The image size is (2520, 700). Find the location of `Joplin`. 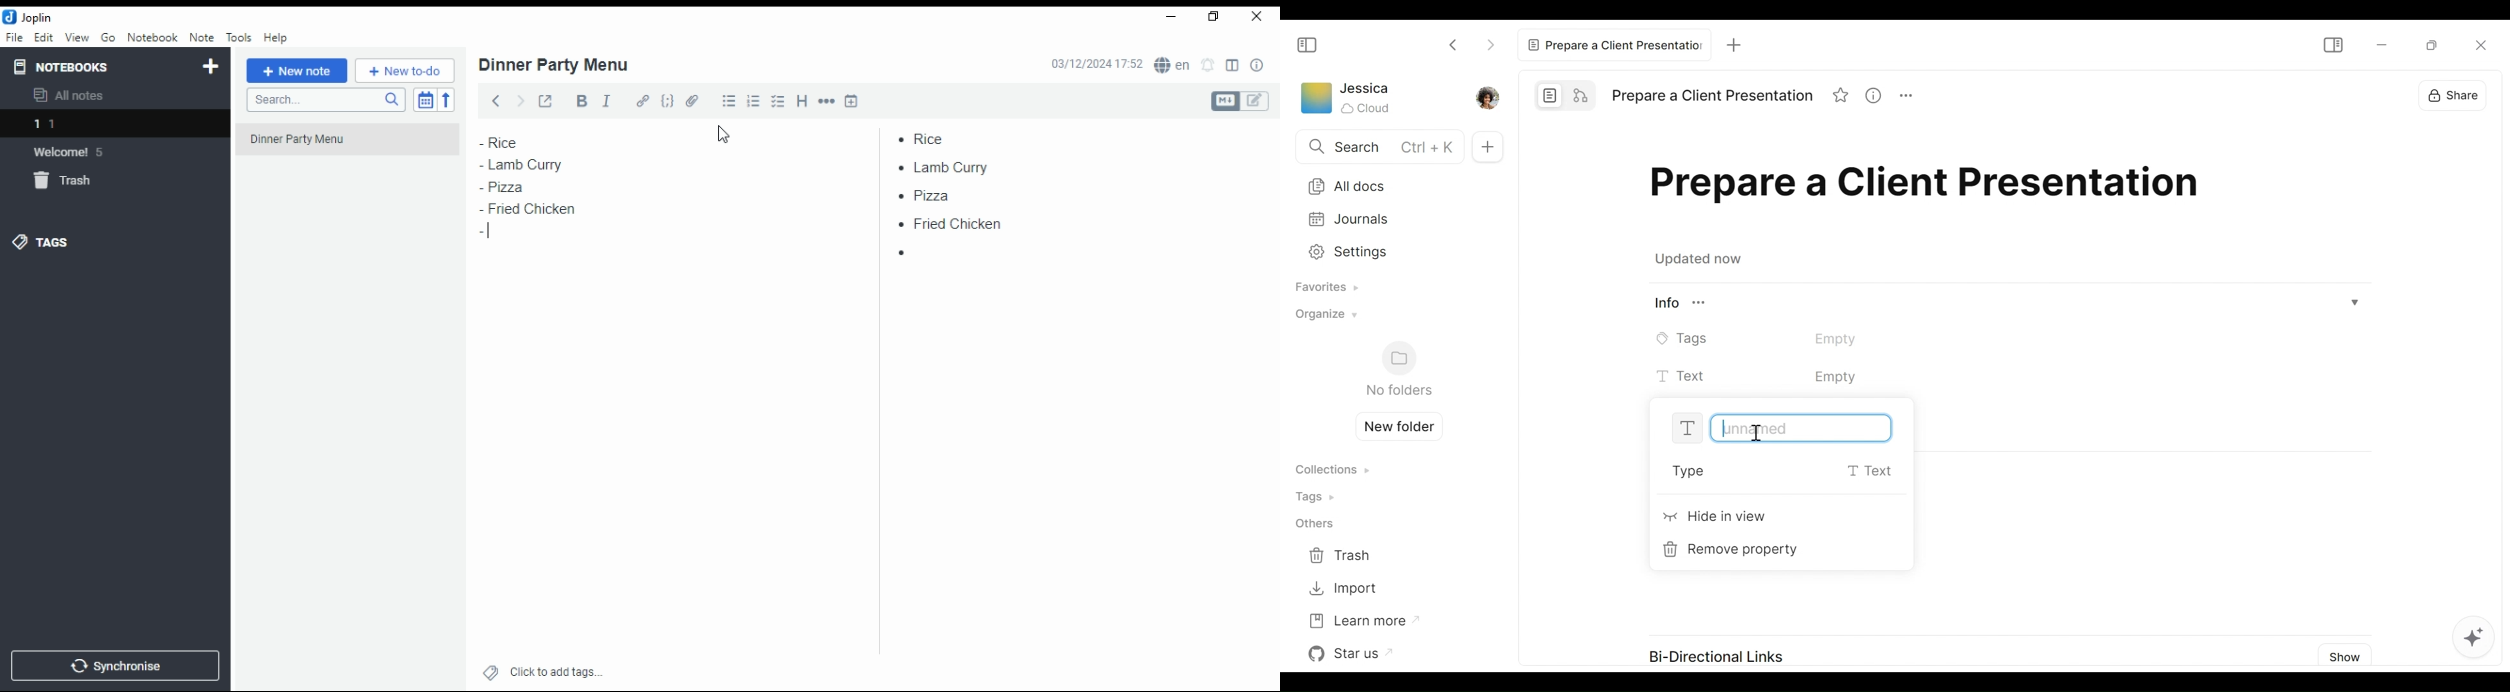

Joplin is located at coordinates (29, 17).